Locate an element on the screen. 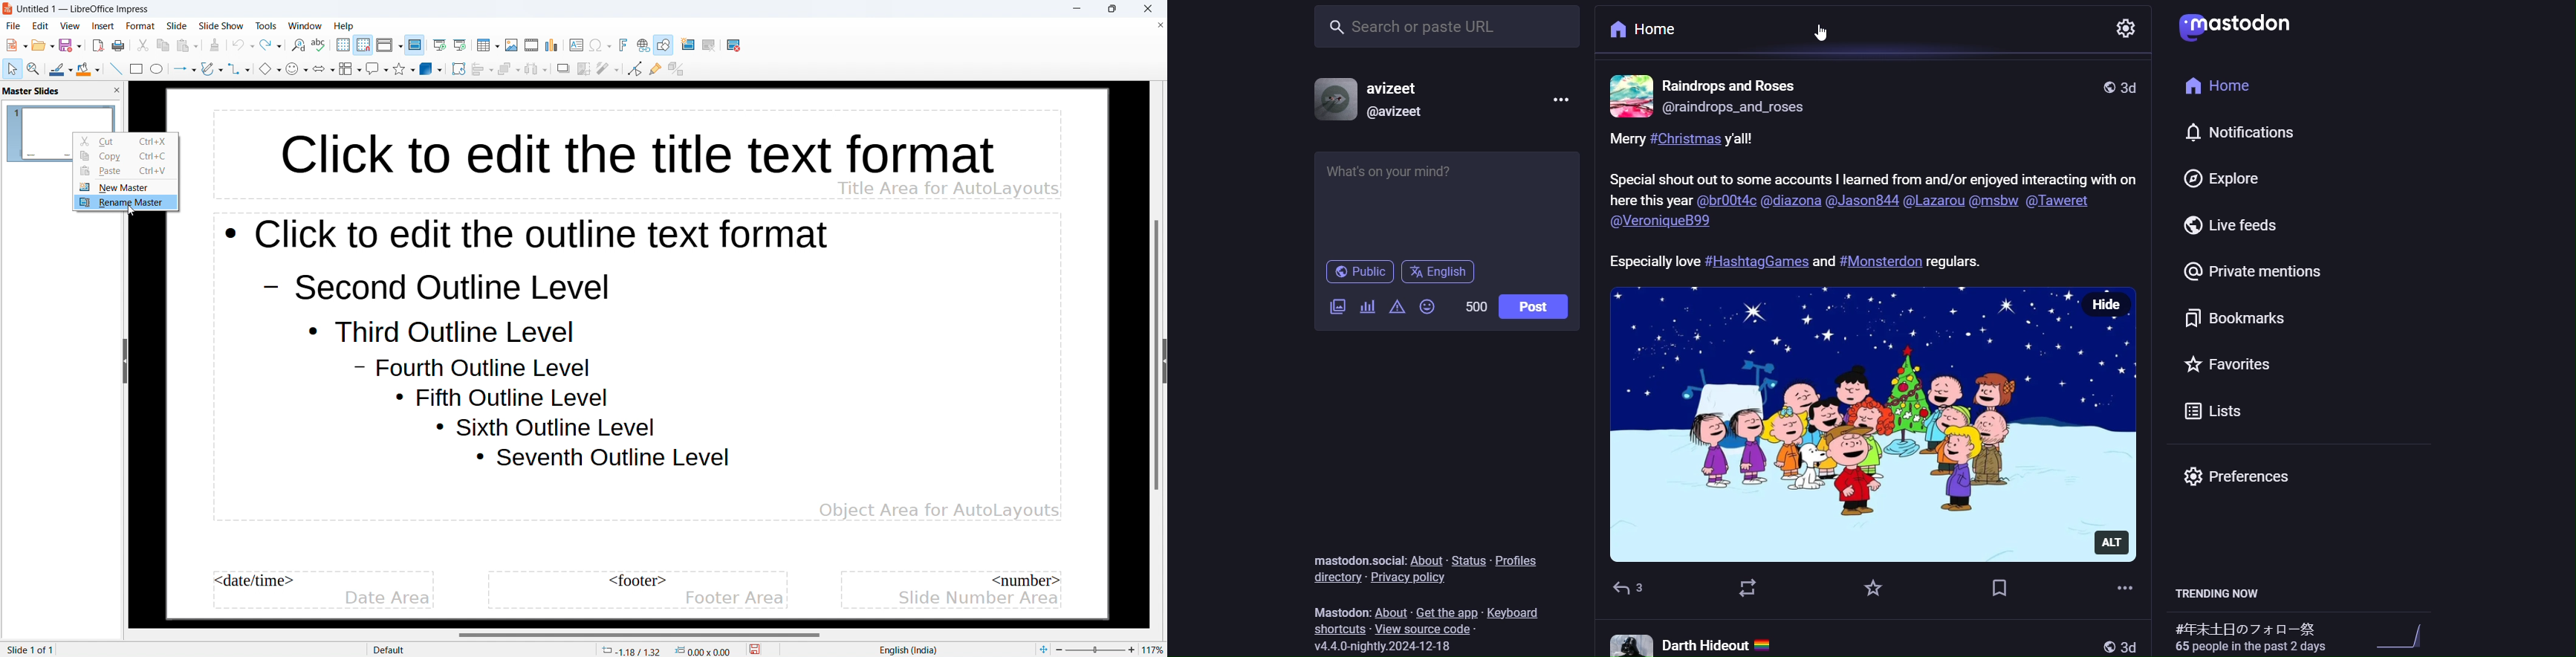 This screenshot has height=672, width=2576. vertical scrollbar is located at coordinates (1155, 355).